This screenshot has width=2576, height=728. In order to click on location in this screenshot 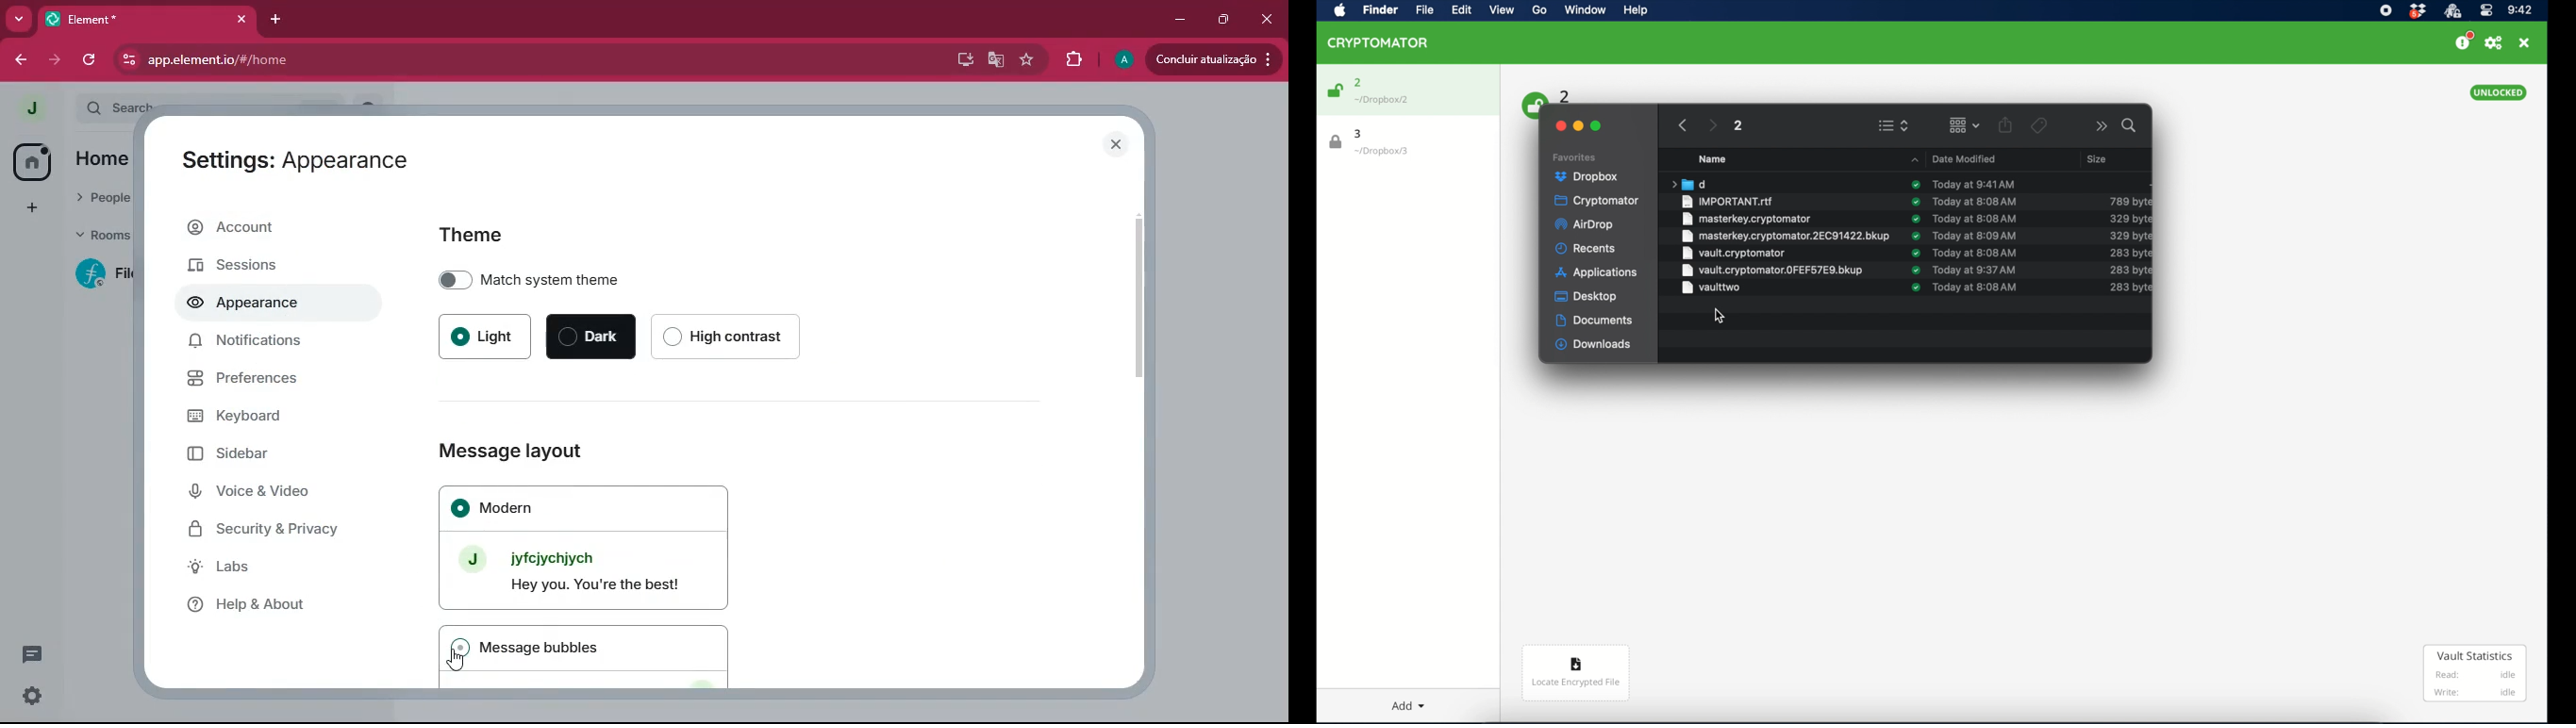, I will do `click(1382, 152)`.